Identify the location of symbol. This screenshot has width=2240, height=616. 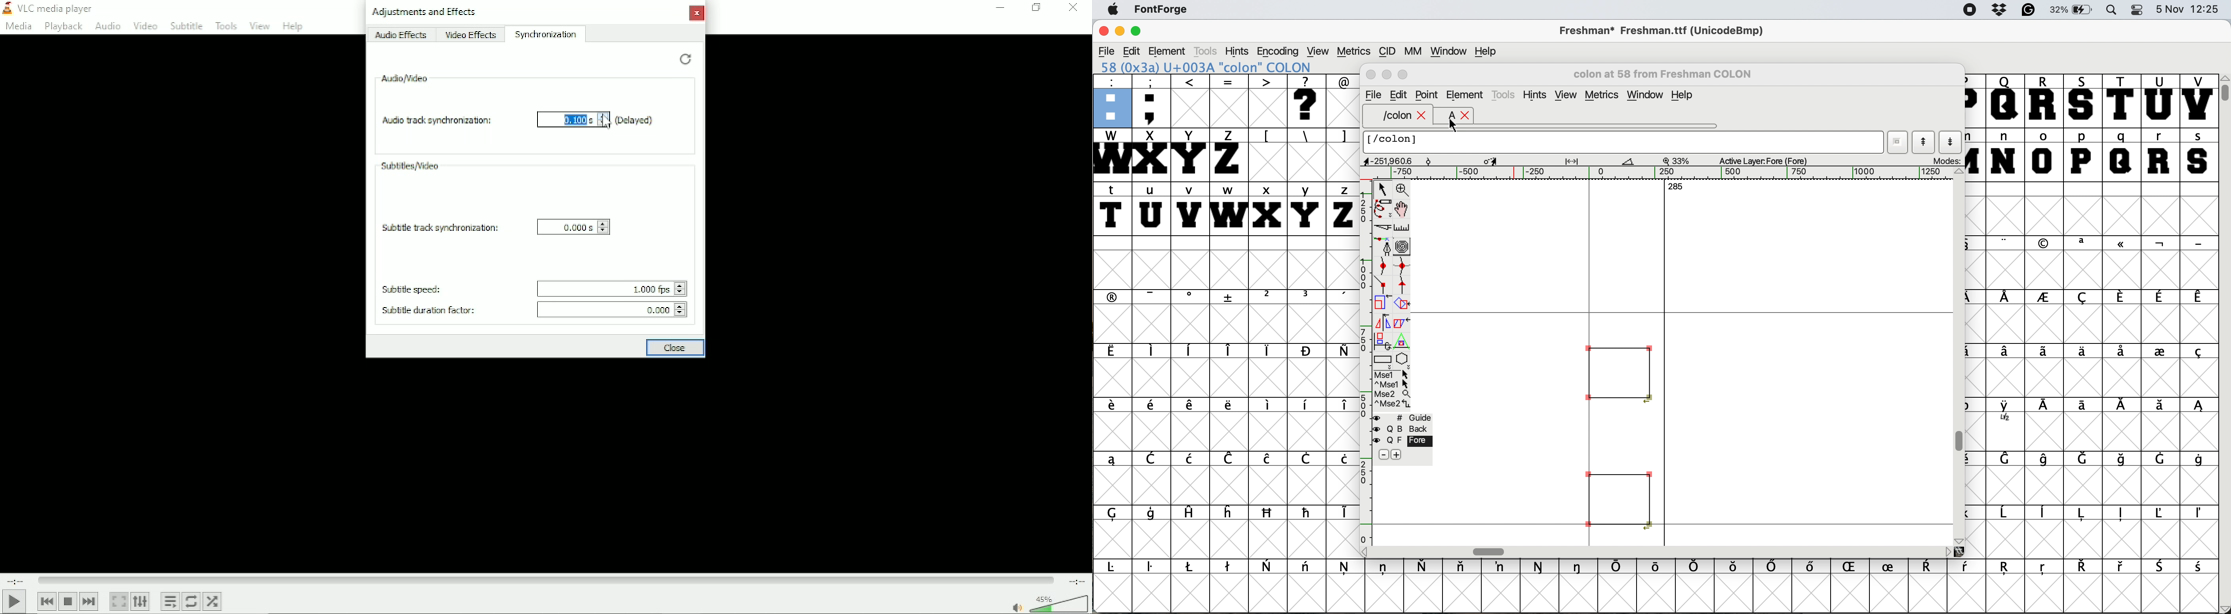
(1118, 513).